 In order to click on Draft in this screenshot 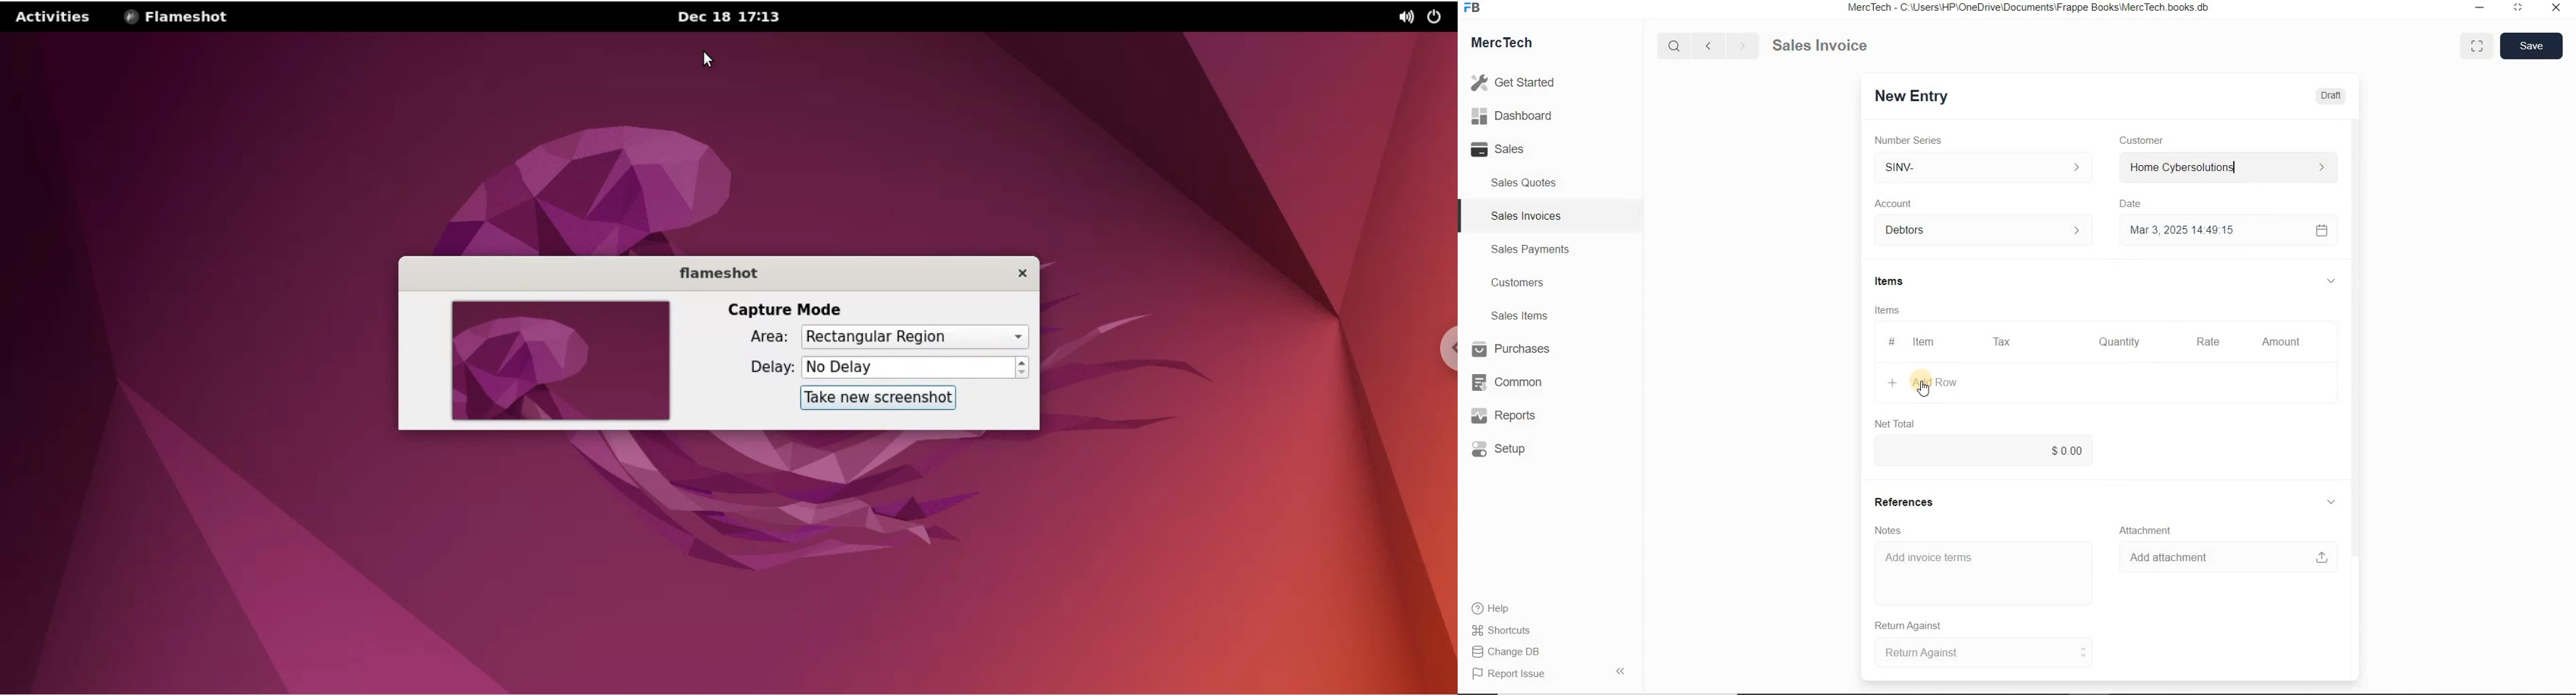, I will do `click(2332, 96)`.